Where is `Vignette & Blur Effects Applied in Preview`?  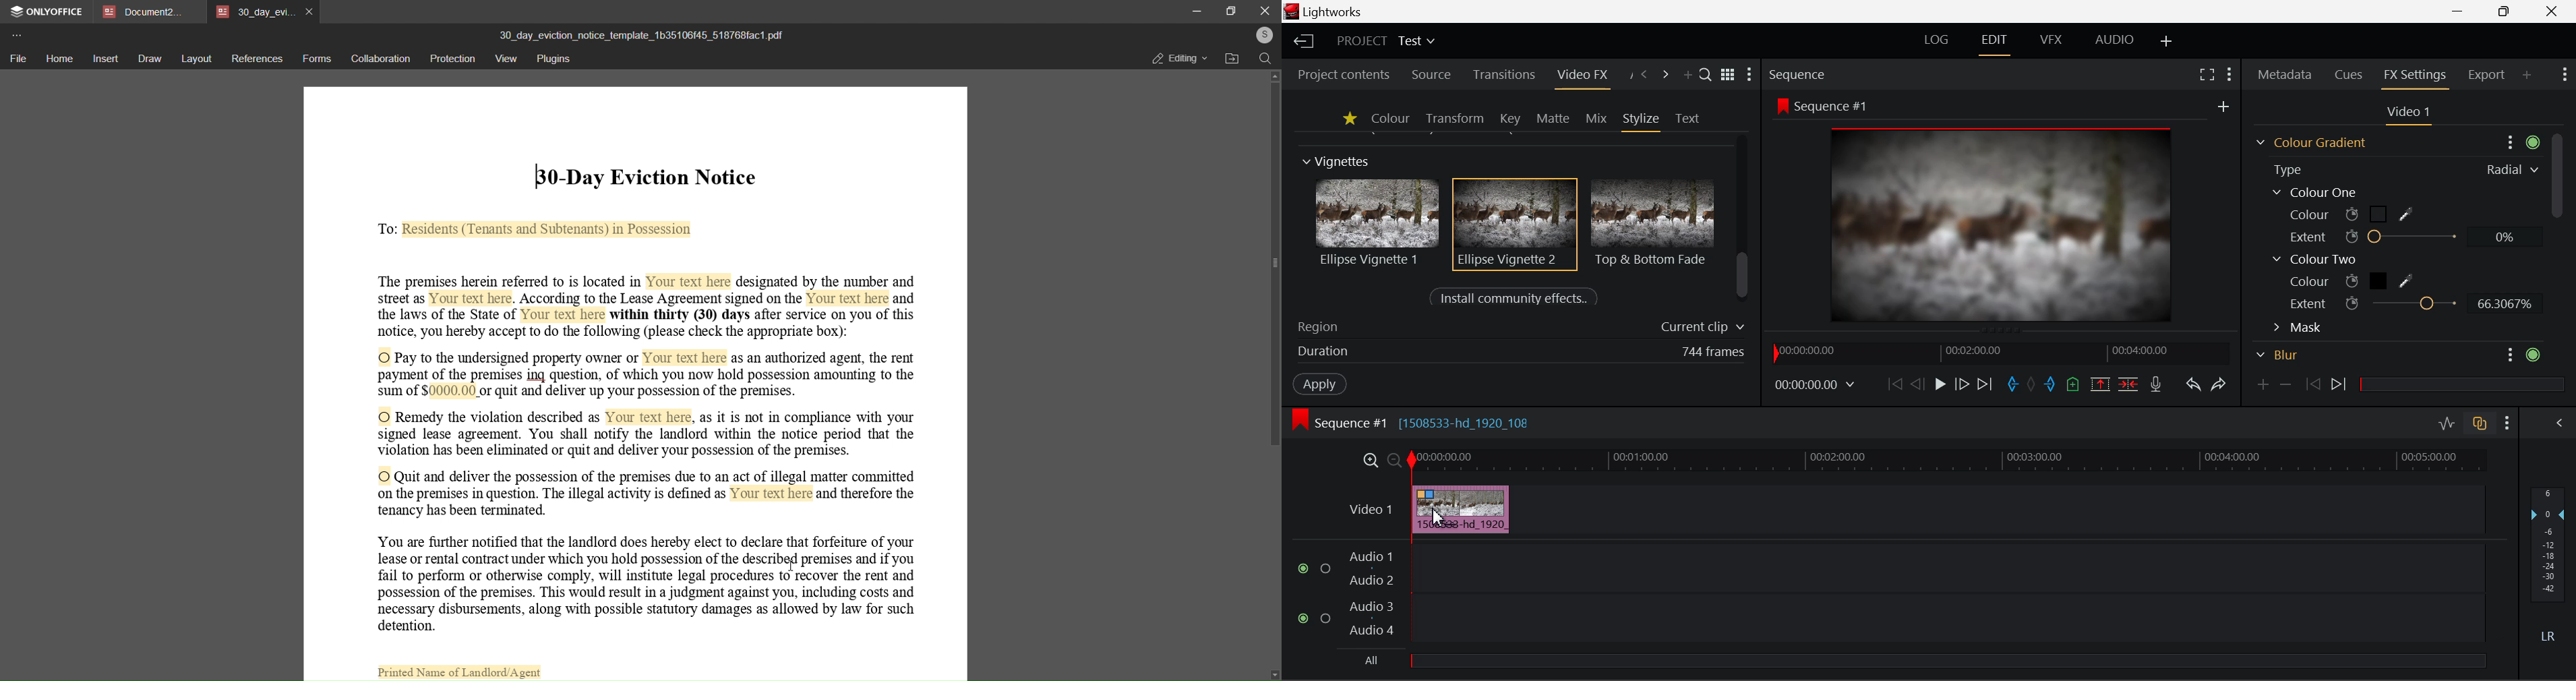
Vignette & Blur Effects Applied in Preview is located at coordinates (1980, 209).